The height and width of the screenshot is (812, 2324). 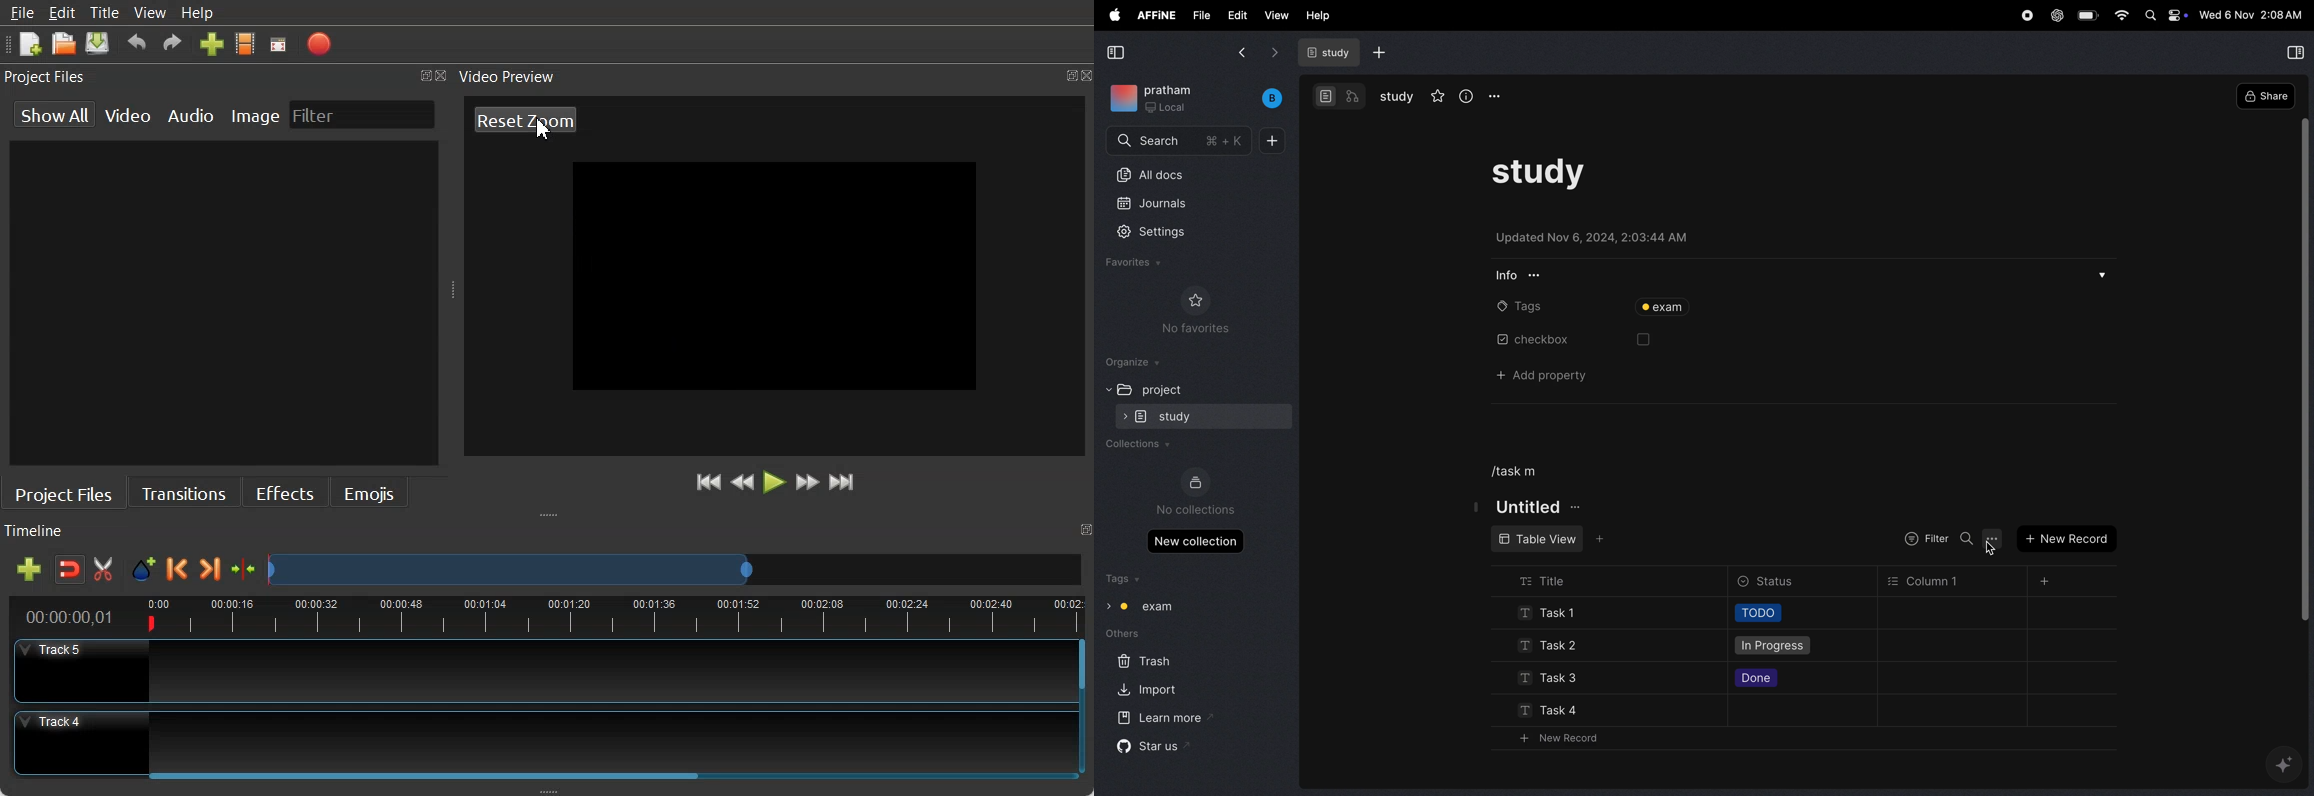 What do you see at coordinates (1320, 16) in the screenshot?
I see `help` at bounding box center [1320, 16].